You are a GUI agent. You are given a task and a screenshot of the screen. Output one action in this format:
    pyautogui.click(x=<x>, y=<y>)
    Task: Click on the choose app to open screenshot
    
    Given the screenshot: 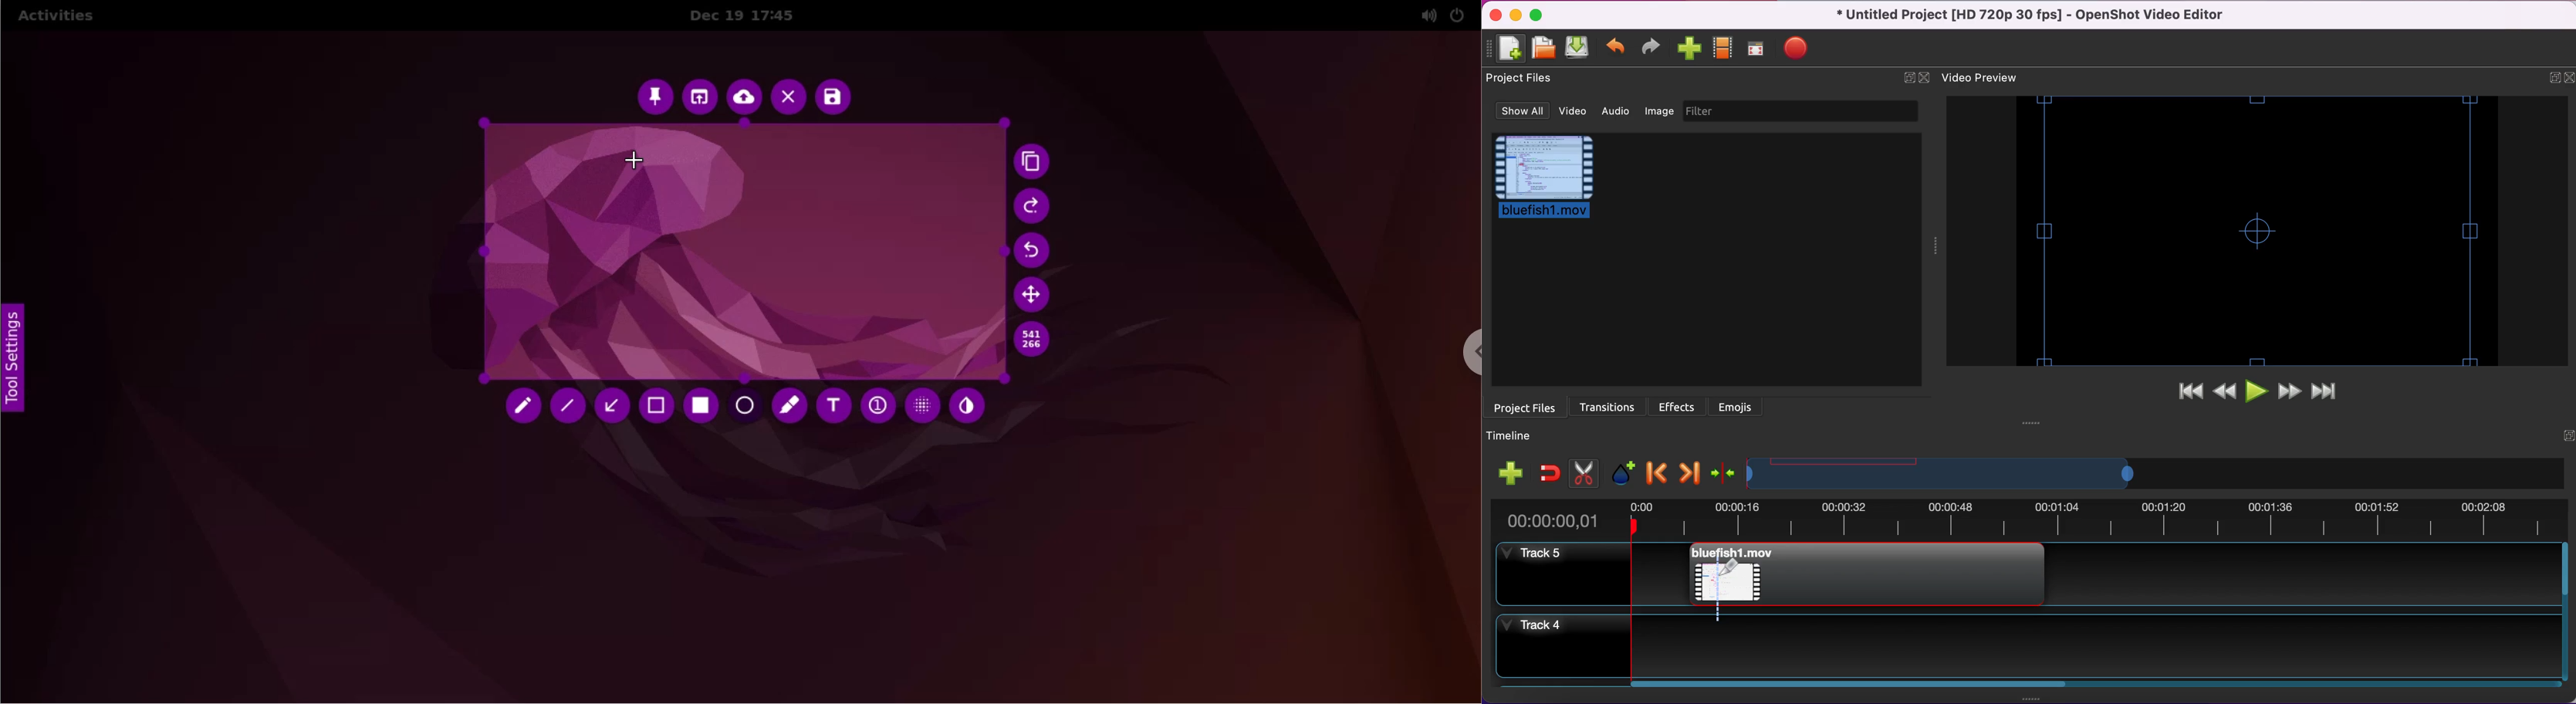 What is the action you would take?
    pyautogui.click(x=701, y=97)
    